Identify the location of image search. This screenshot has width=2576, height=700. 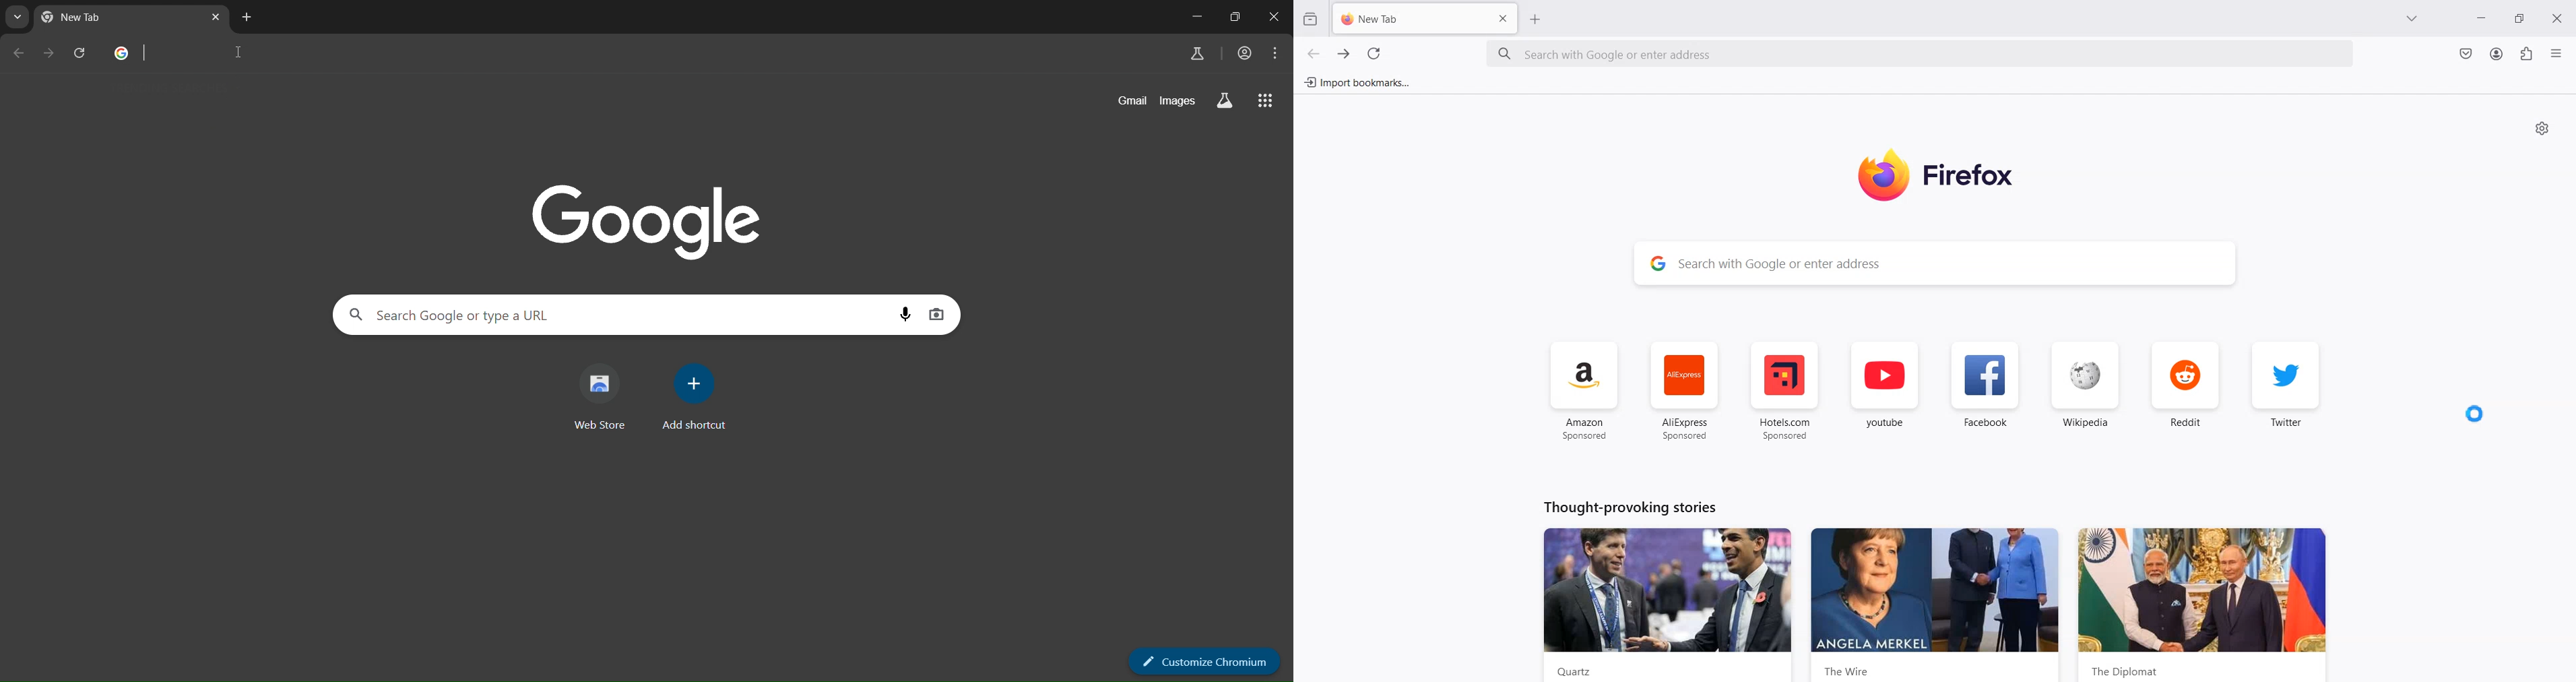
(940, 314).